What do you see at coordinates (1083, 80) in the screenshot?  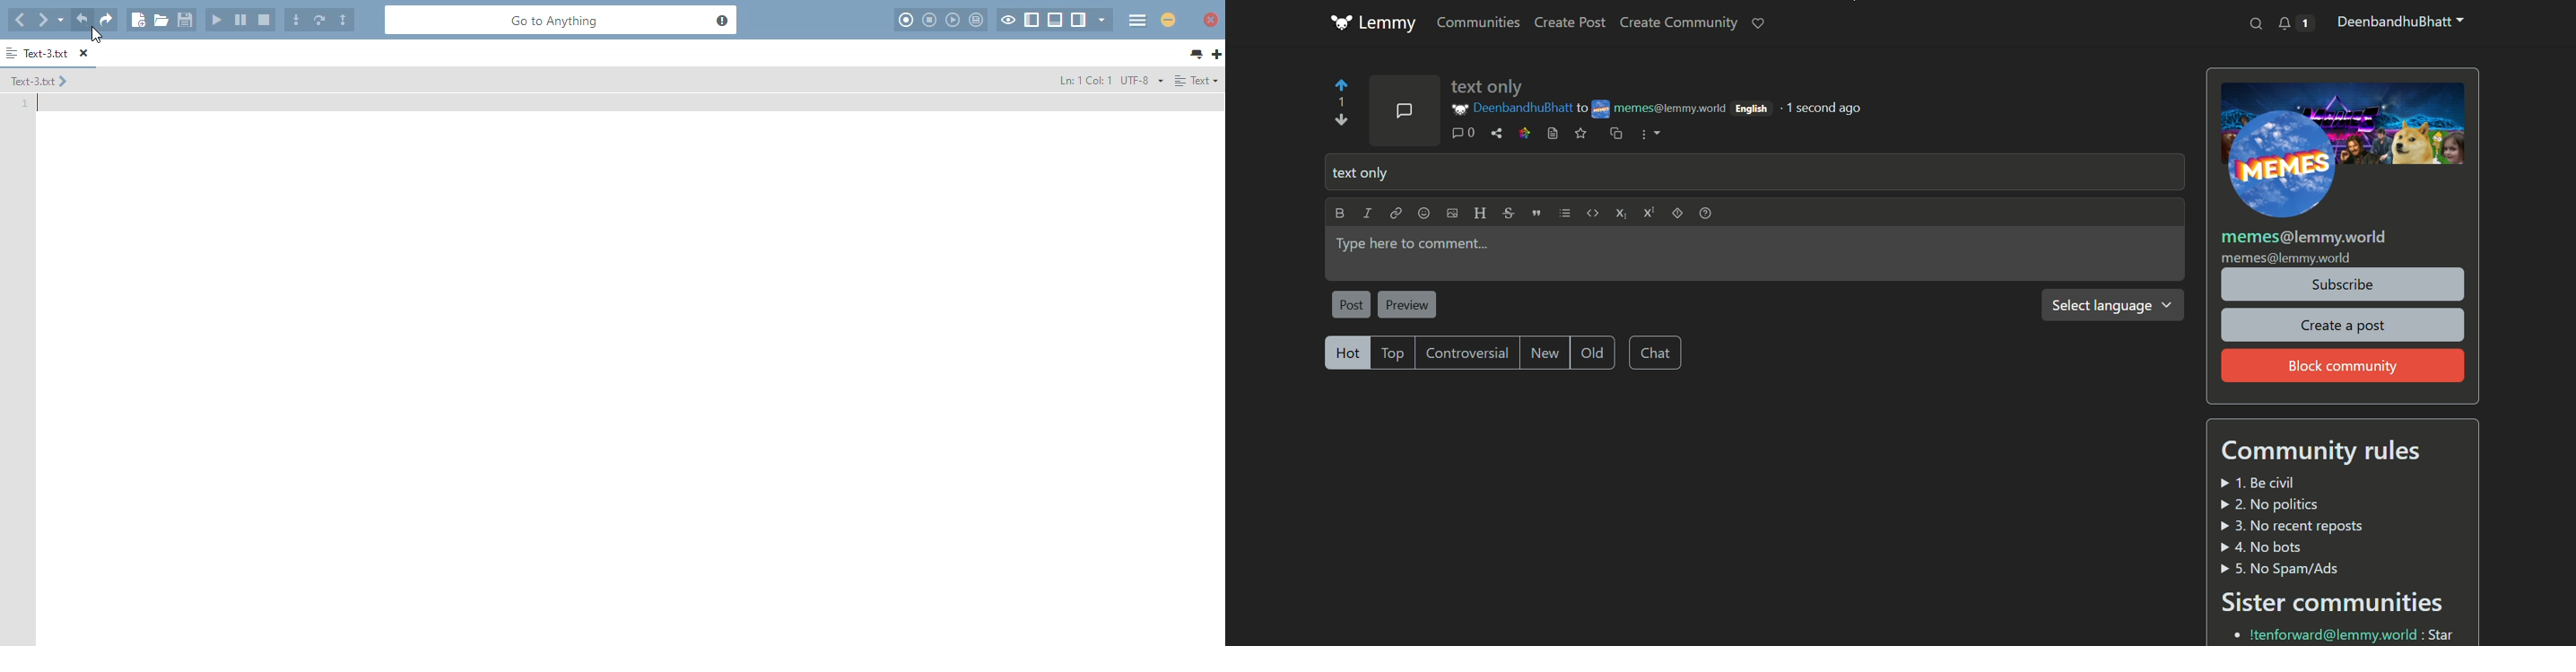 I see `ln: 1 col: 1` at bounding box center [1083, 80].